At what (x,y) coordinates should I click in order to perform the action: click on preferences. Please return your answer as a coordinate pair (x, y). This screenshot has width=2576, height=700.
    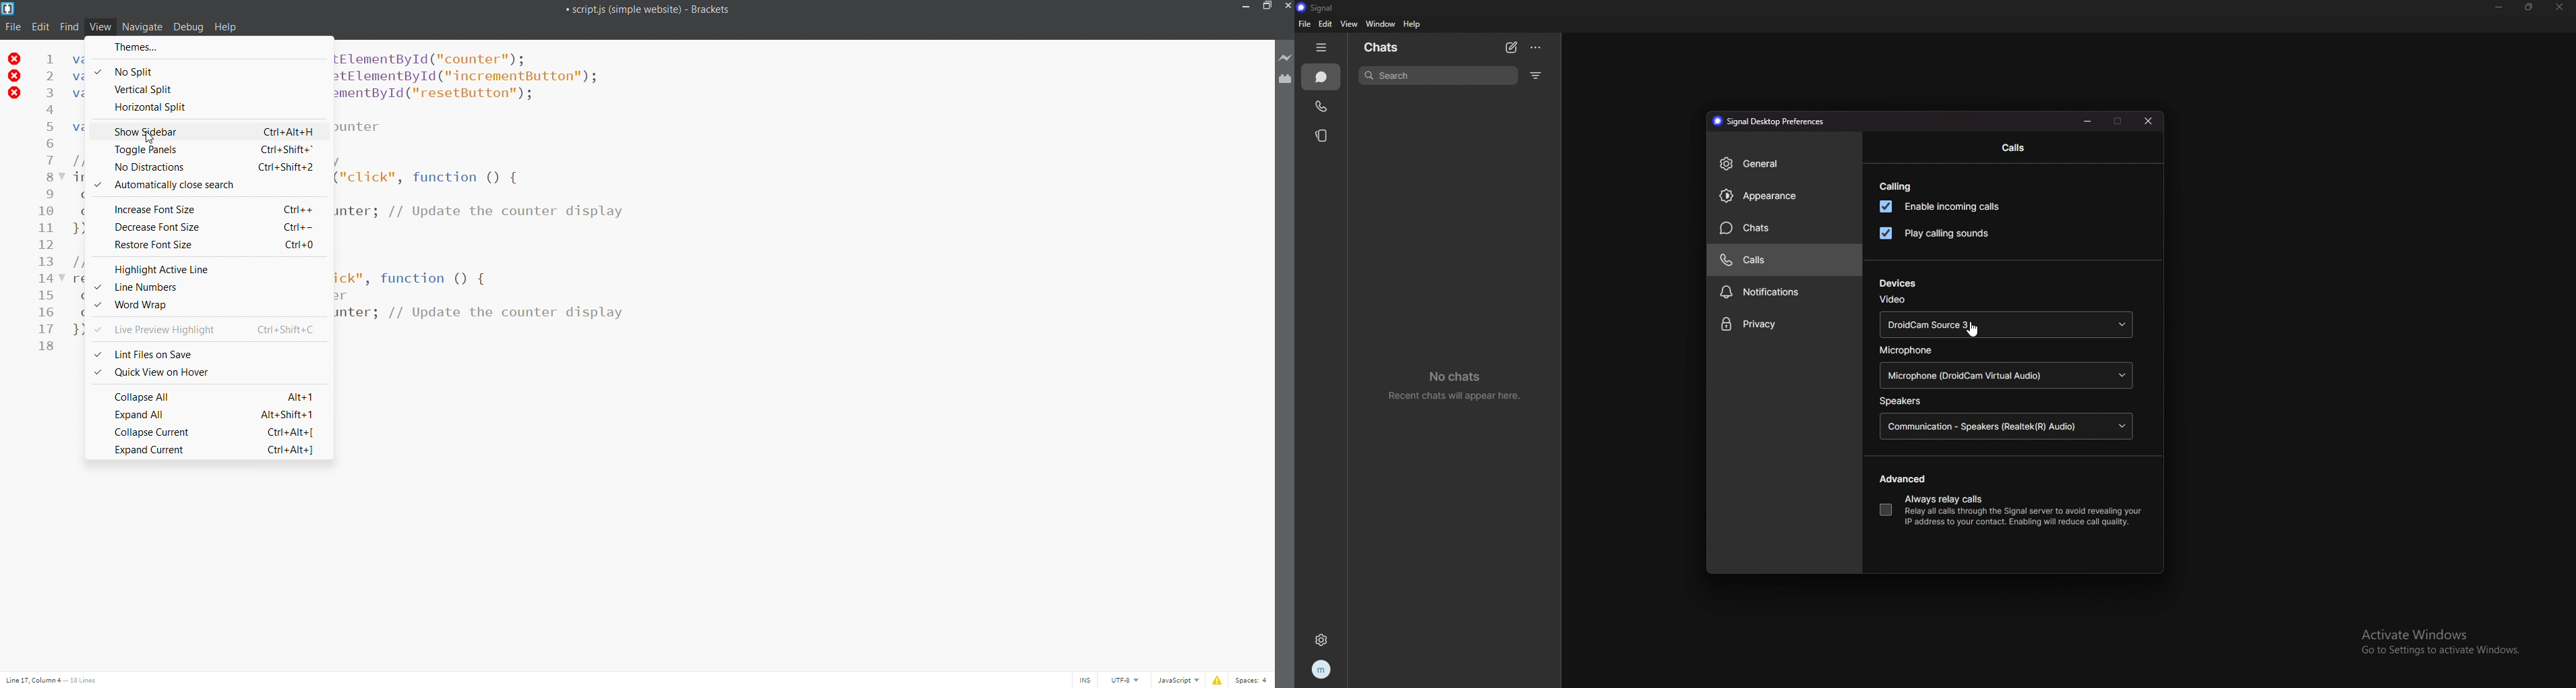
    Looking at the image, I should click on (1767, 122).